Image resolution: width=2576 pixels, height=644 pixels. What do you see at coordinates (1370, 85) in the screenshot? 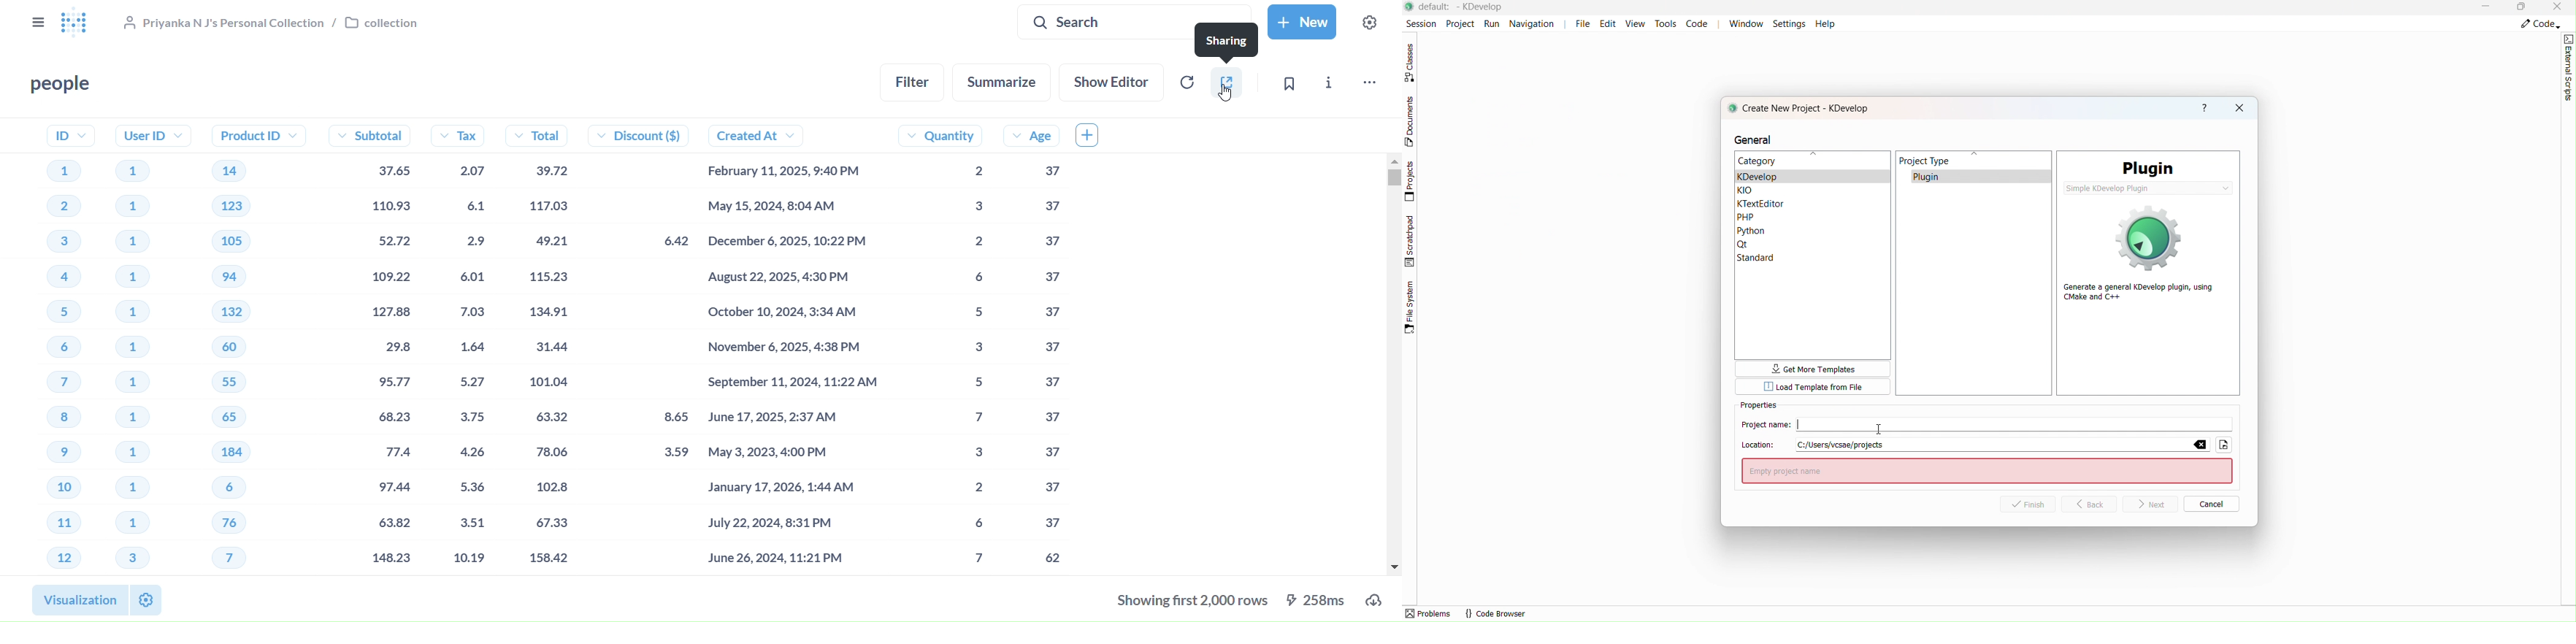
I see `move,trash and more` at bounding box center [1370, 85].